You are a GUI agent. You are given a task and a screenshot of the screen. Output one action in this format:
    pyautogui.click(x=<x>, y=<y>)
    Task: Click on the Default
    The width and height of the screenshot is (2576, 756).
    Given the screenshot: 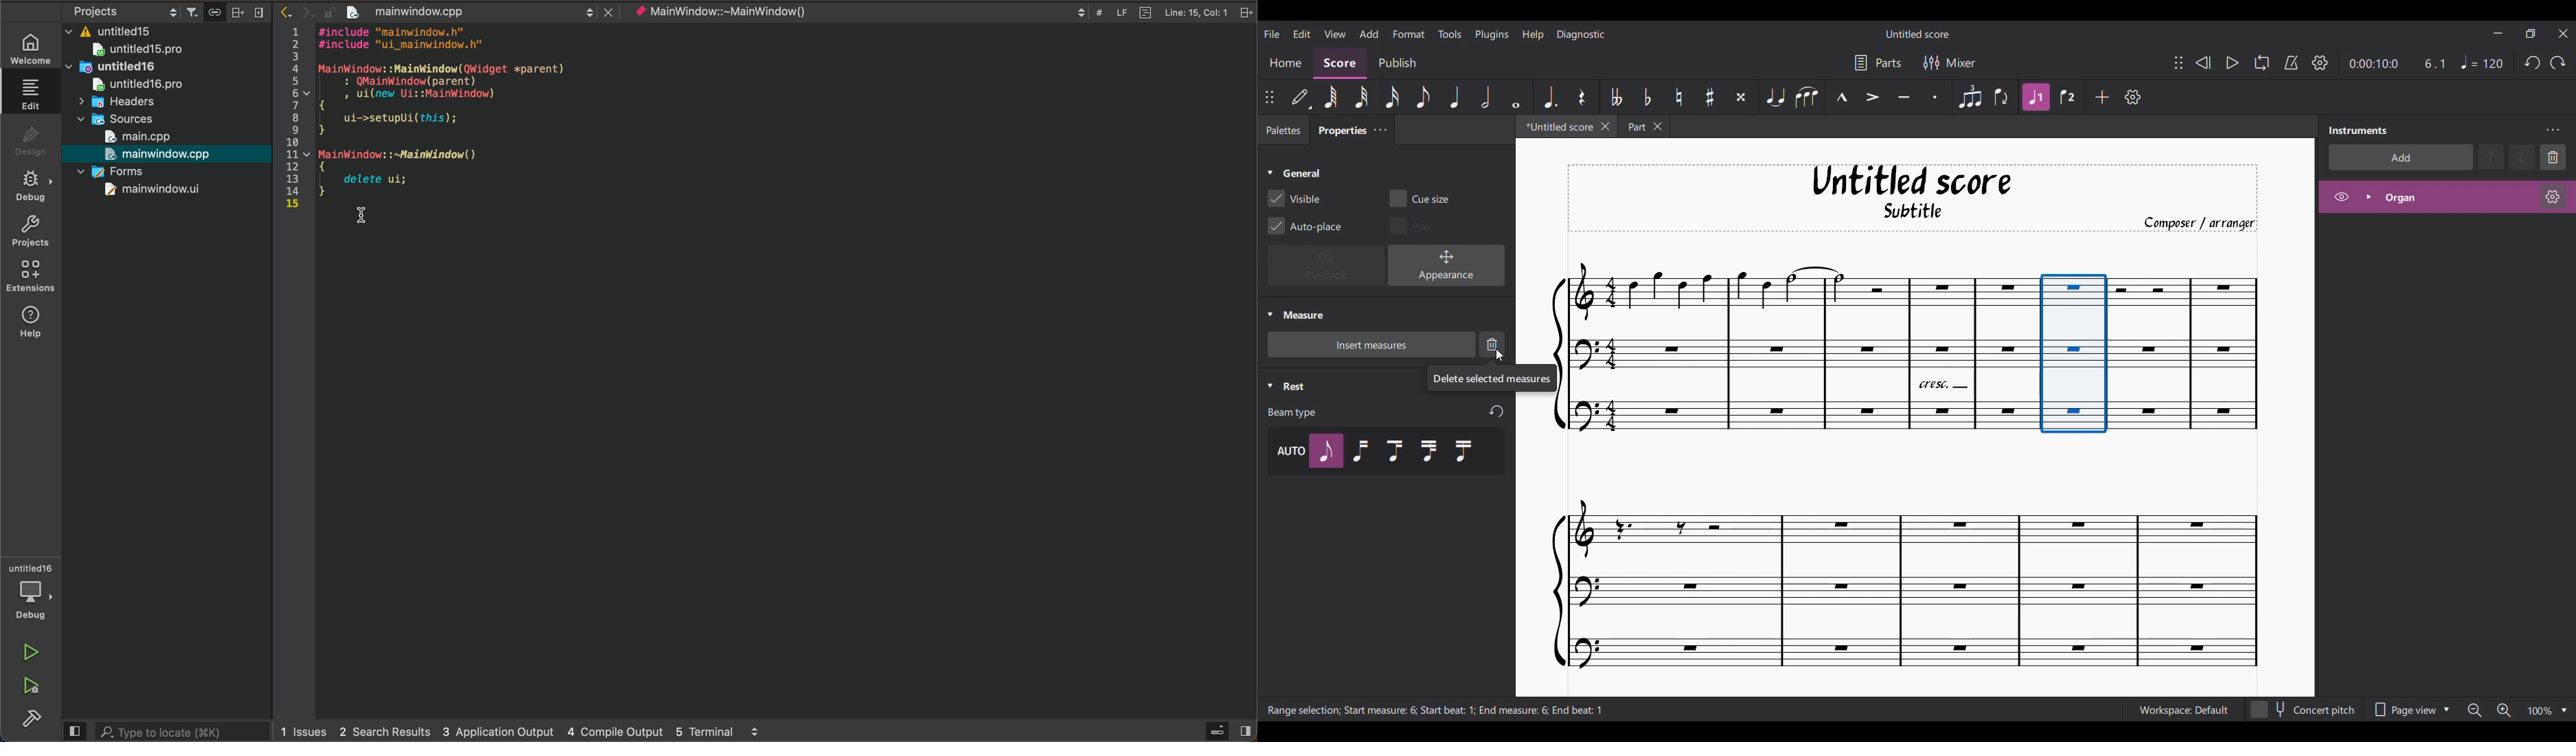 What is the action you would take?
    pyautogui.click(x=1301, y=97)
    